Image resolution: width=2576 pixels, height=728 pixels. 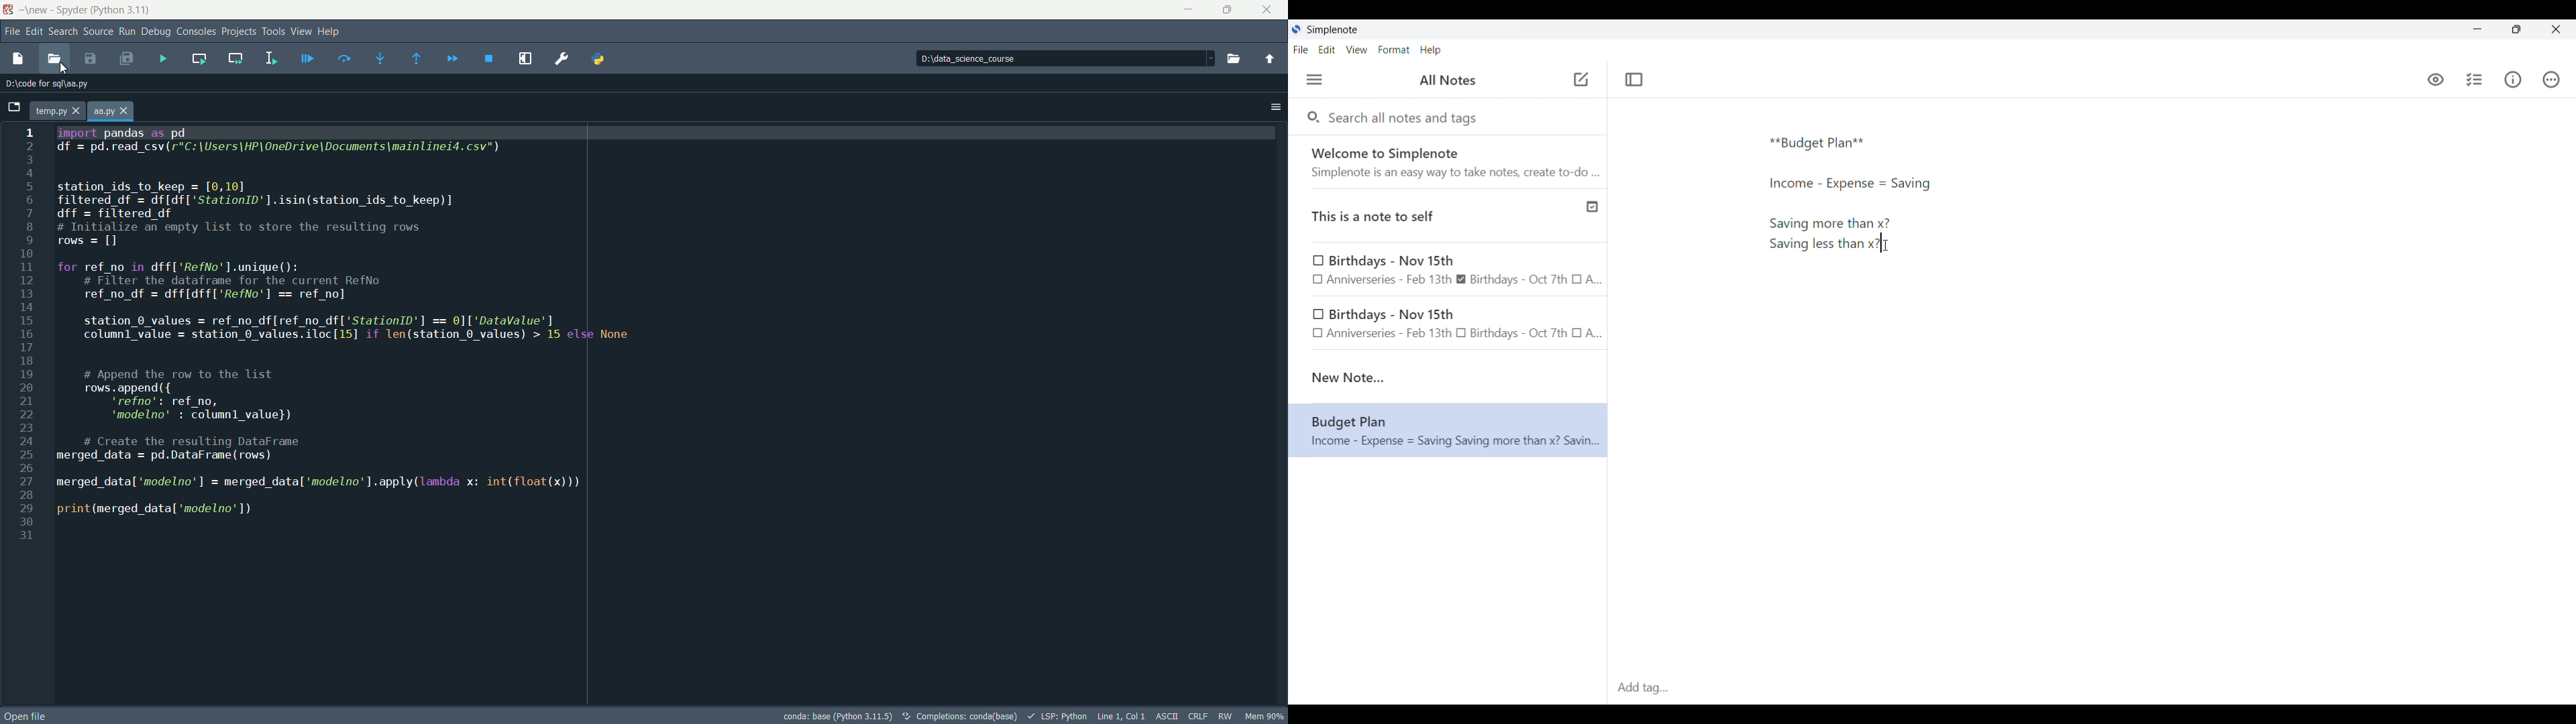 I want to click on rw, so click(x=1225, y=717).